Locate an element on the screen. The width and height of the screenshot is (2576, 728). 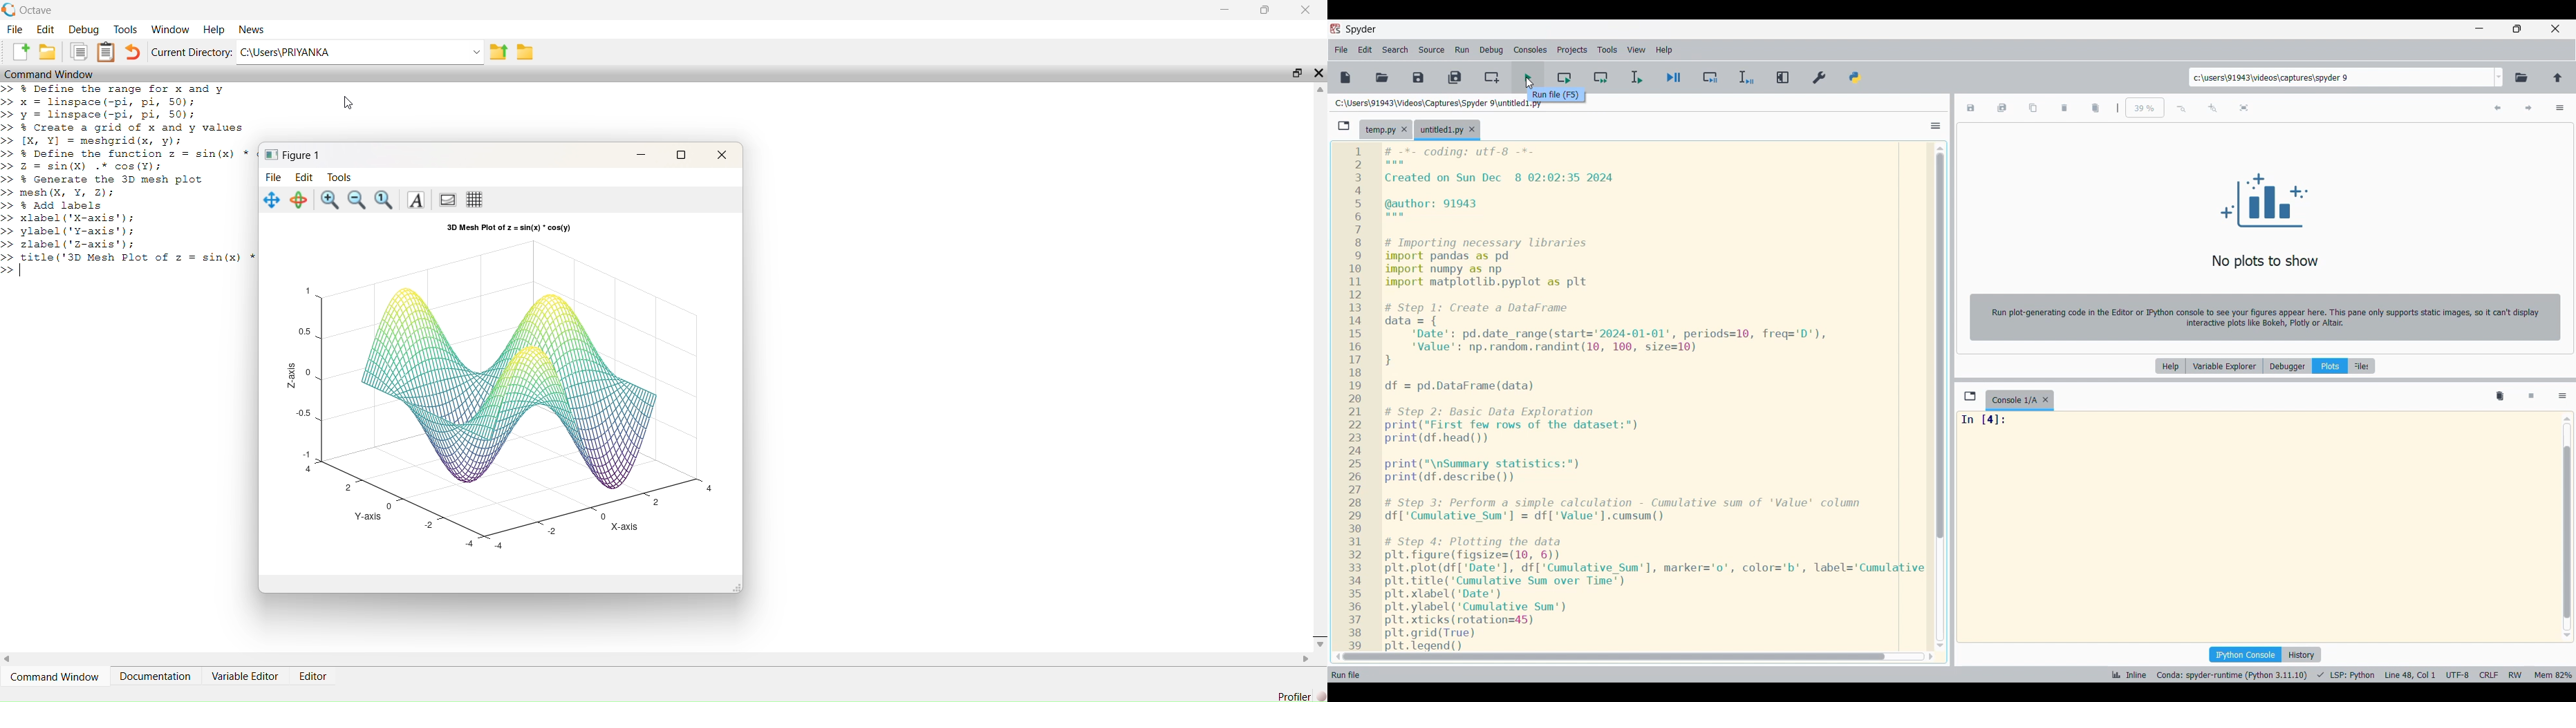
vertical scroll bar is located at coordinates (2568, 527).